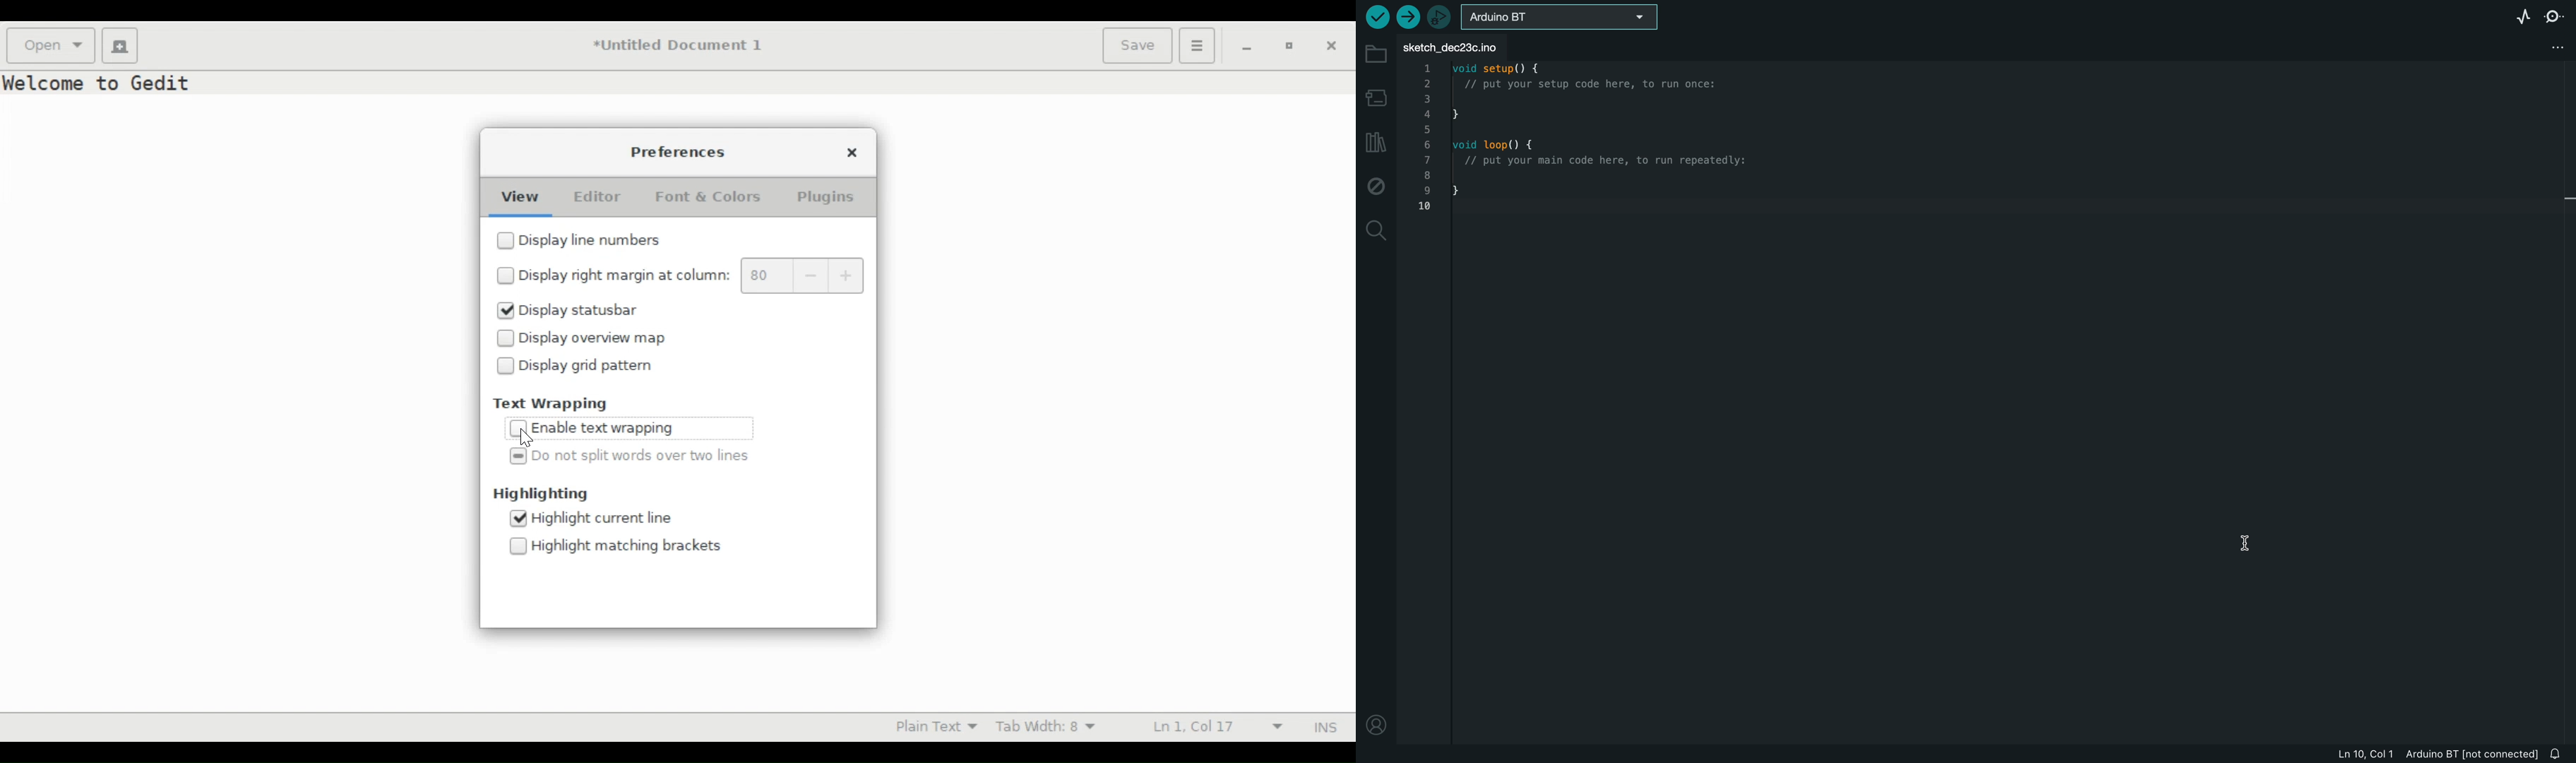 The height and width of the screenshot is (784, 2576). What do you see at coordinates (1198, 46) in the screenshot?
I see `Application menu` at bounding box center [1198, 46].